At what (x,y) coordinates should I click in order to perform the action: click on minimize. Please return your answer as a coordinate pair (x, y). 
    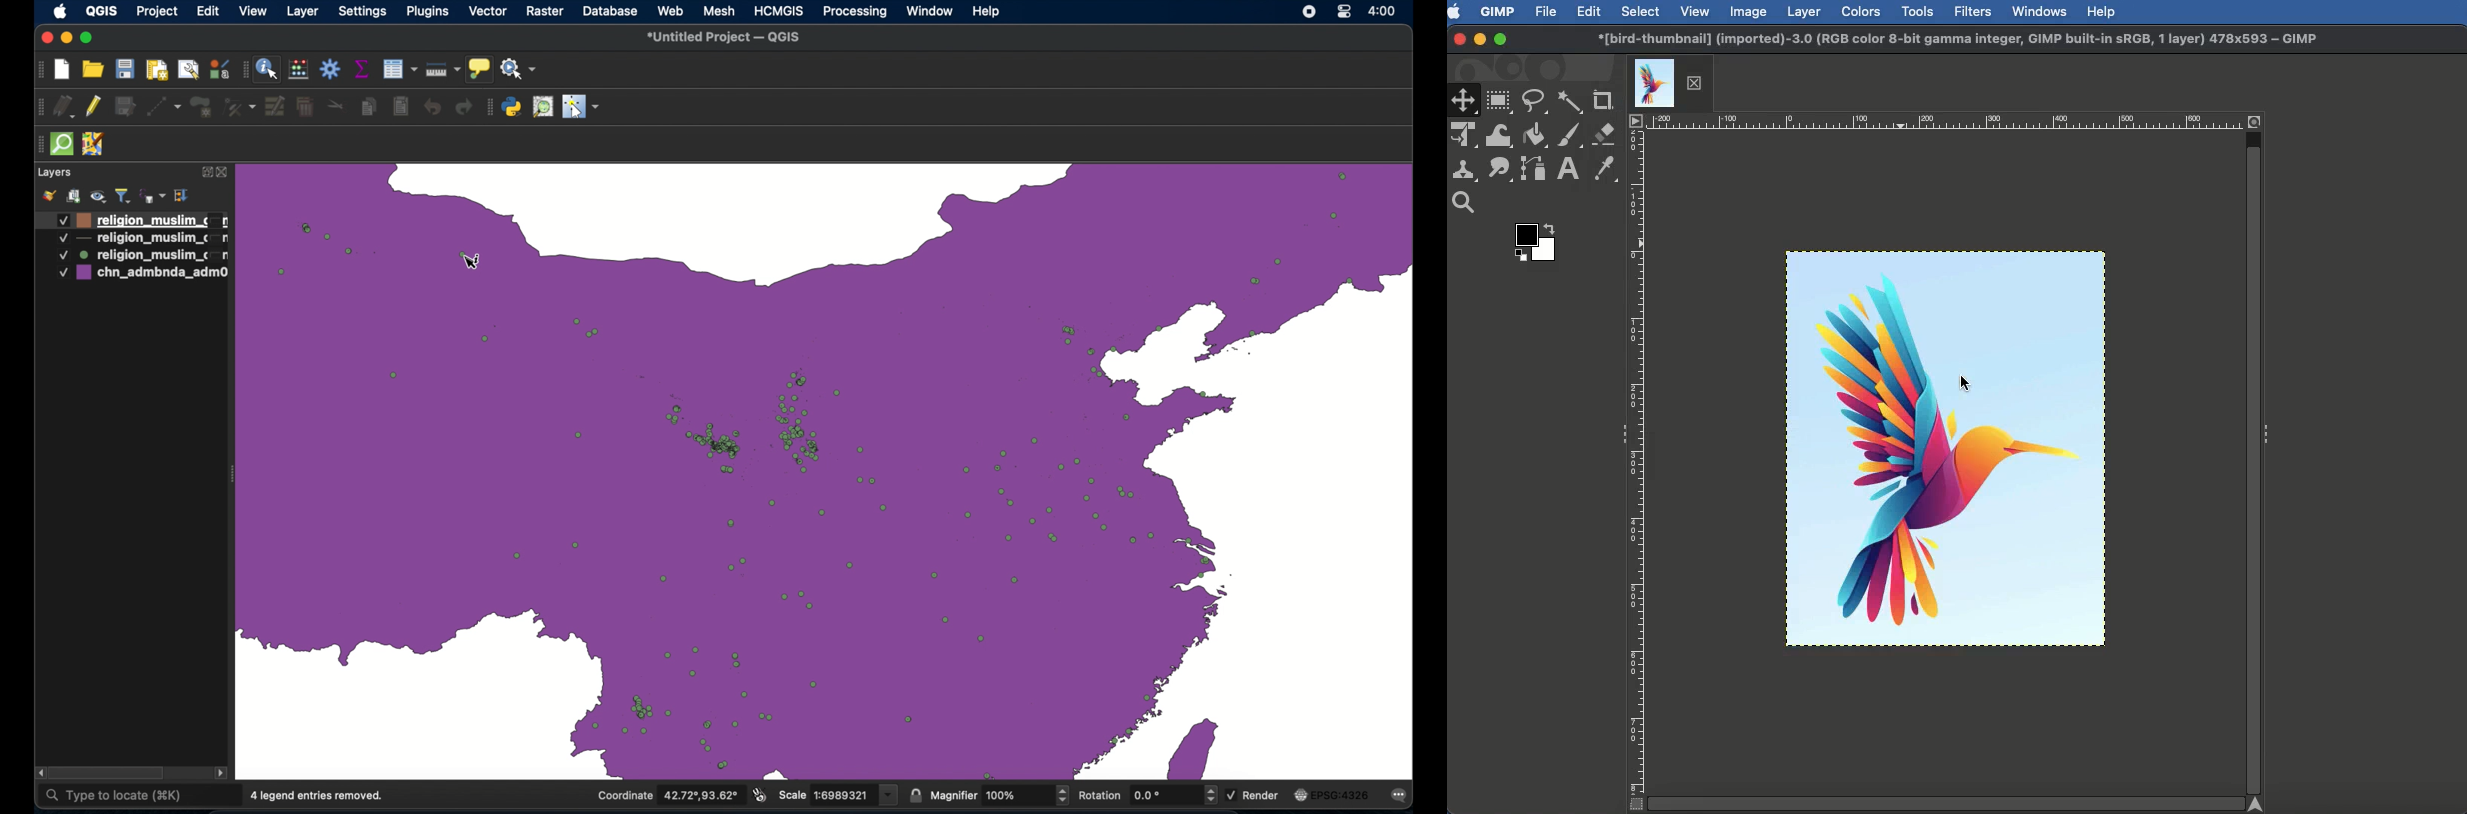
    Looking at the image, I should click on (66, 38).